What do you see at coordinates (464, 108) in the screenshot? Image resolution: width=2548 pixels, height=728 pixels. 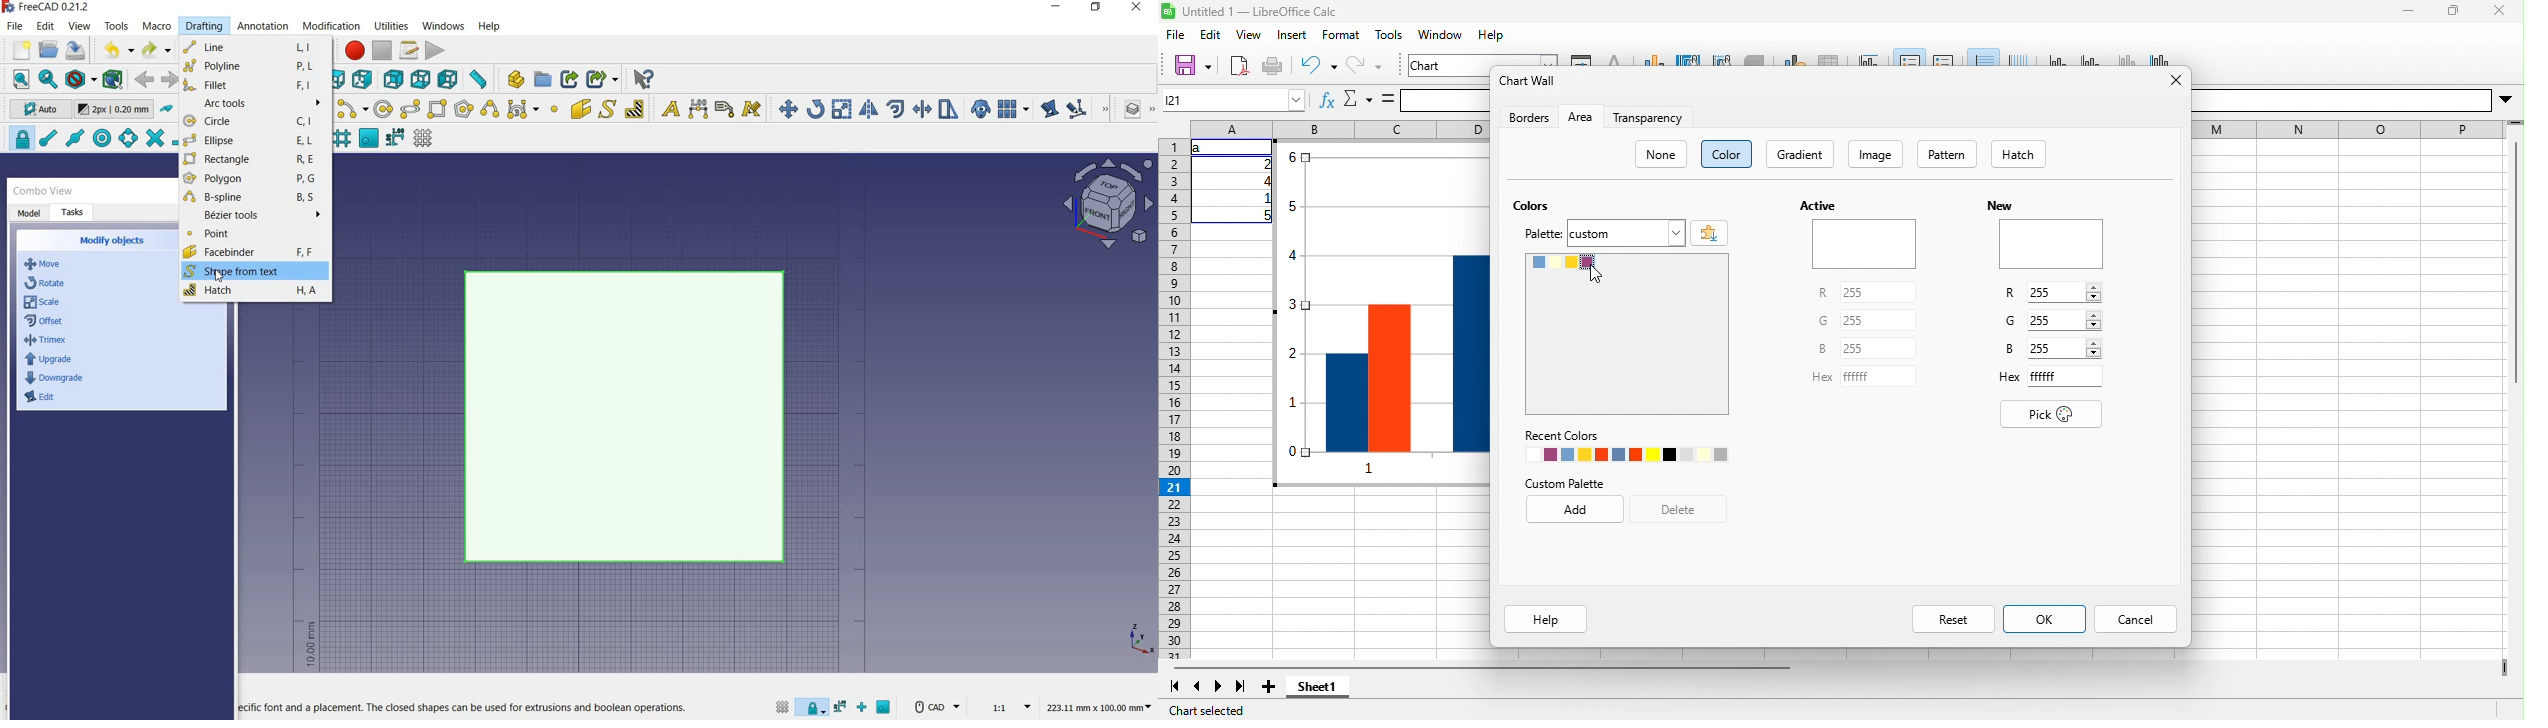 I see `polygon` at bounding box center [464, 108].